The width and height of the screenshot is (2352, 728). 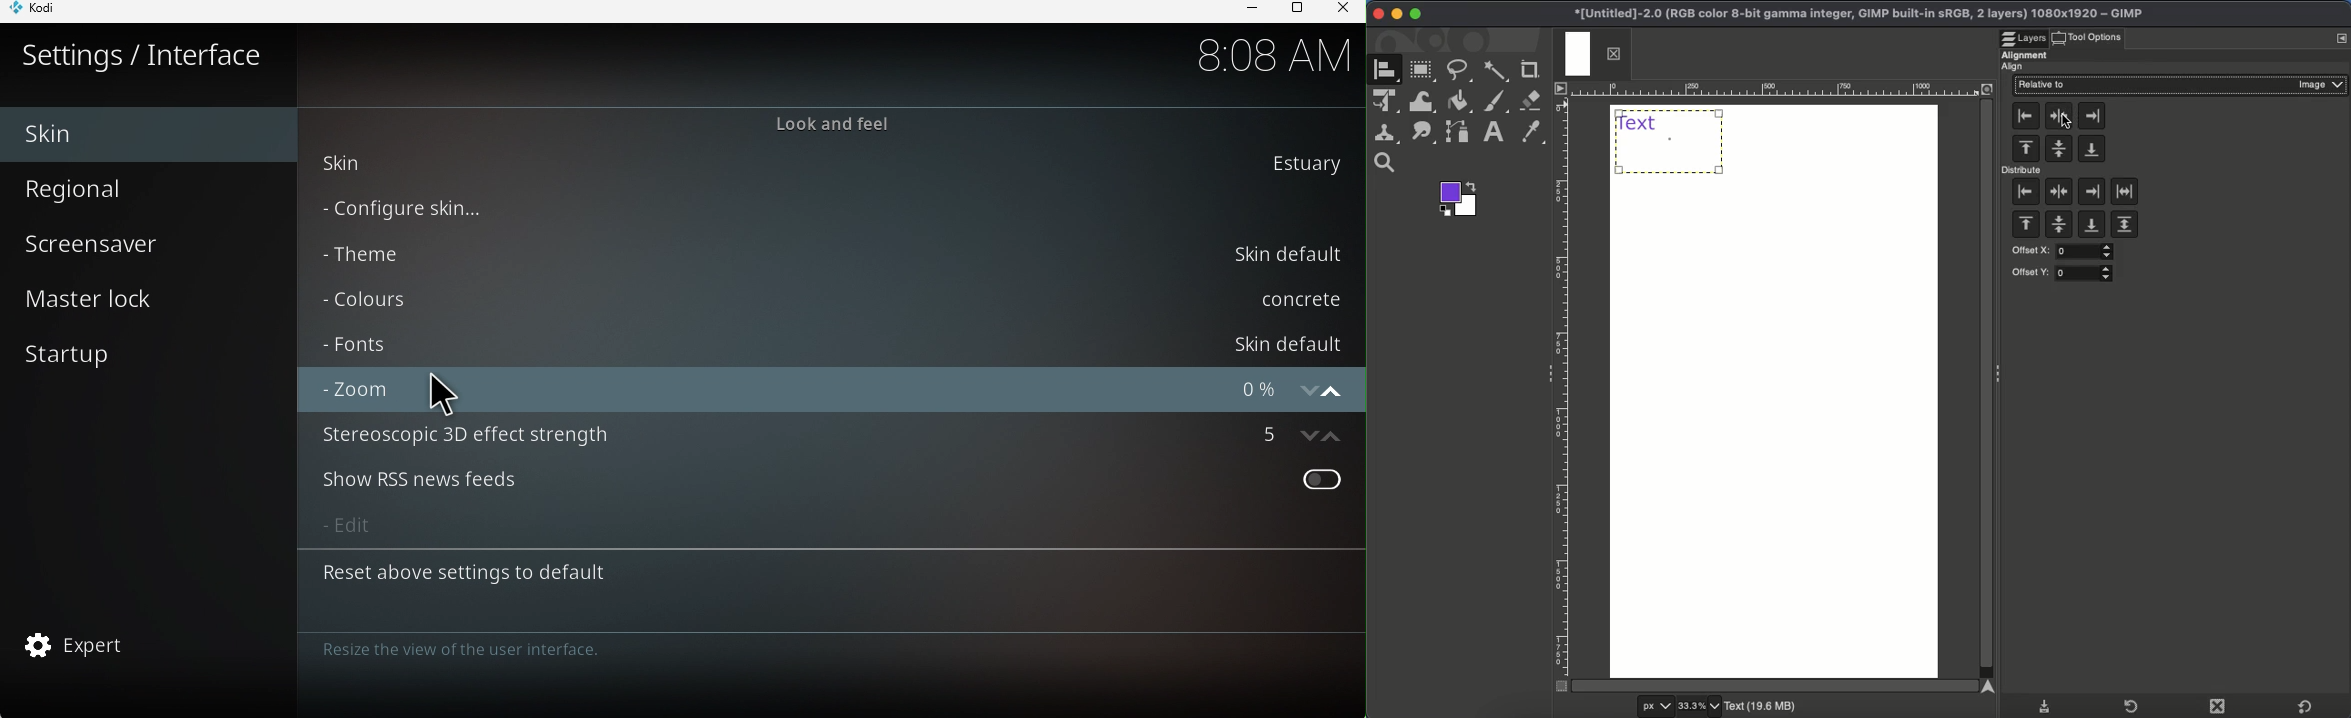 What do you see at coordinates (822, 578) in the screenshot?
I see `Reset above settings to default` at bounding box center [822, 578].